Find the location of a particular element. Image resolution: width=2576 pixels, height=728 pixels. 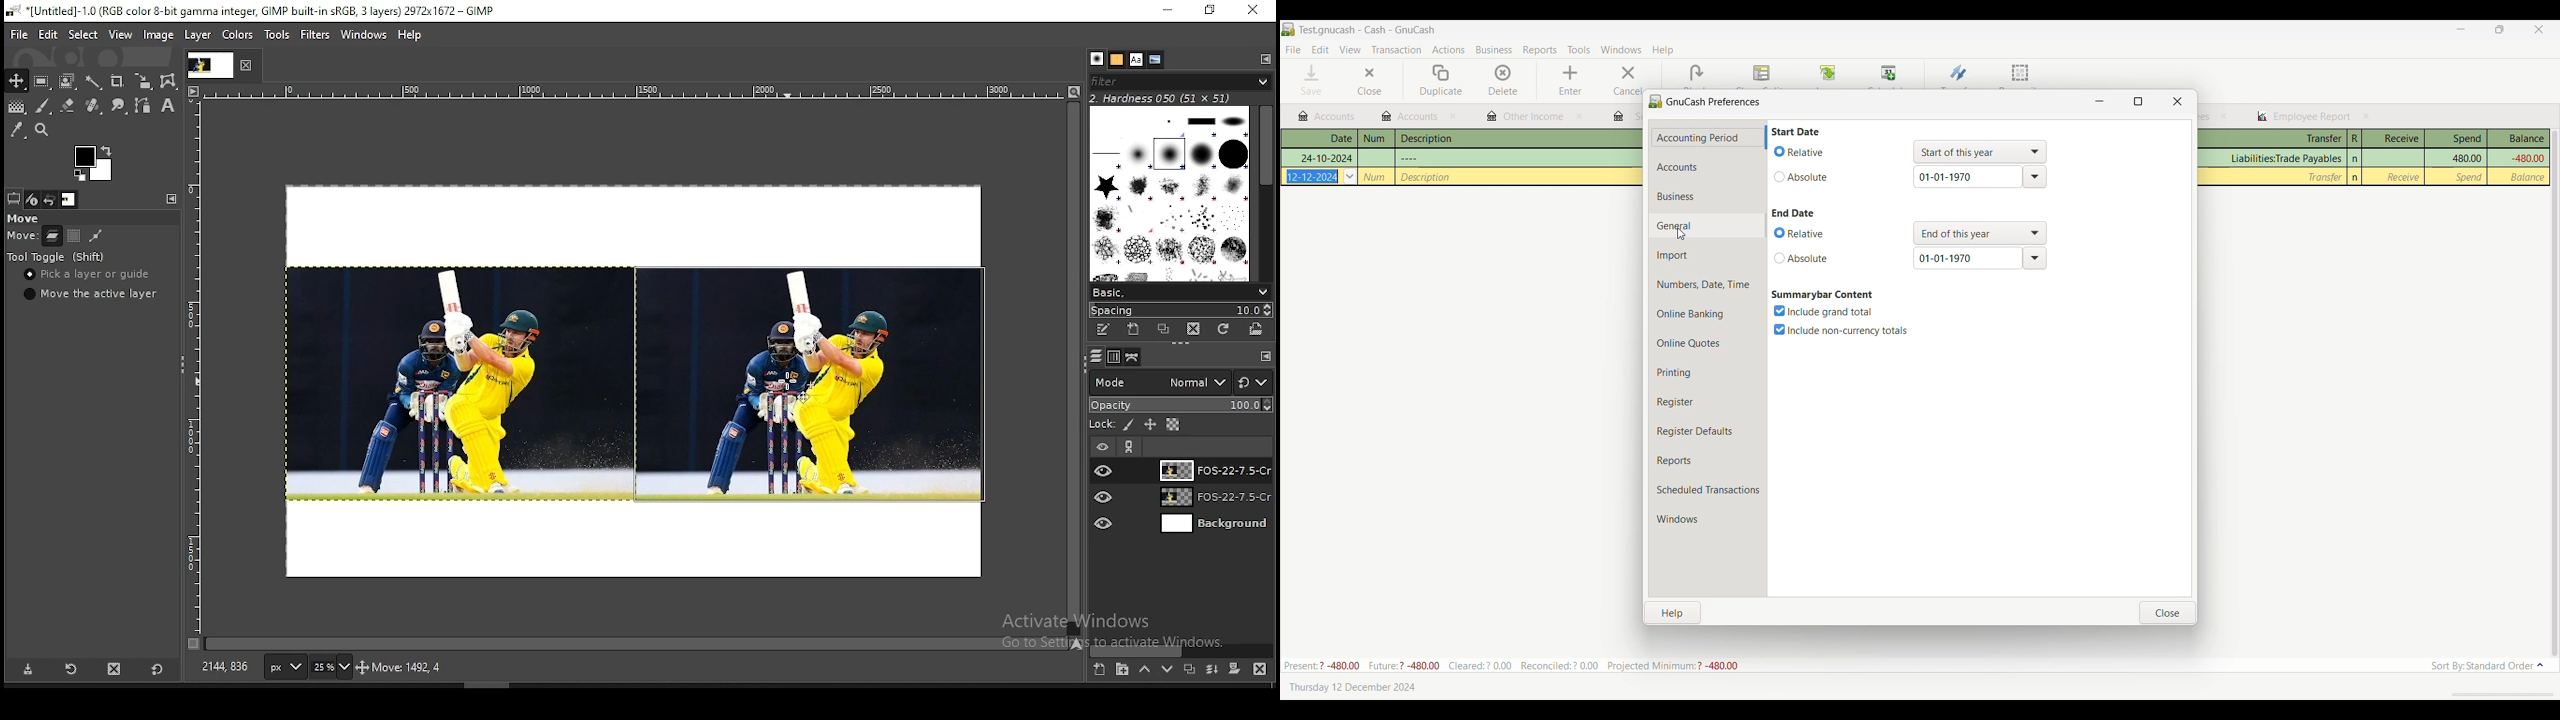

Section title is located at coordinates (1823, 295).